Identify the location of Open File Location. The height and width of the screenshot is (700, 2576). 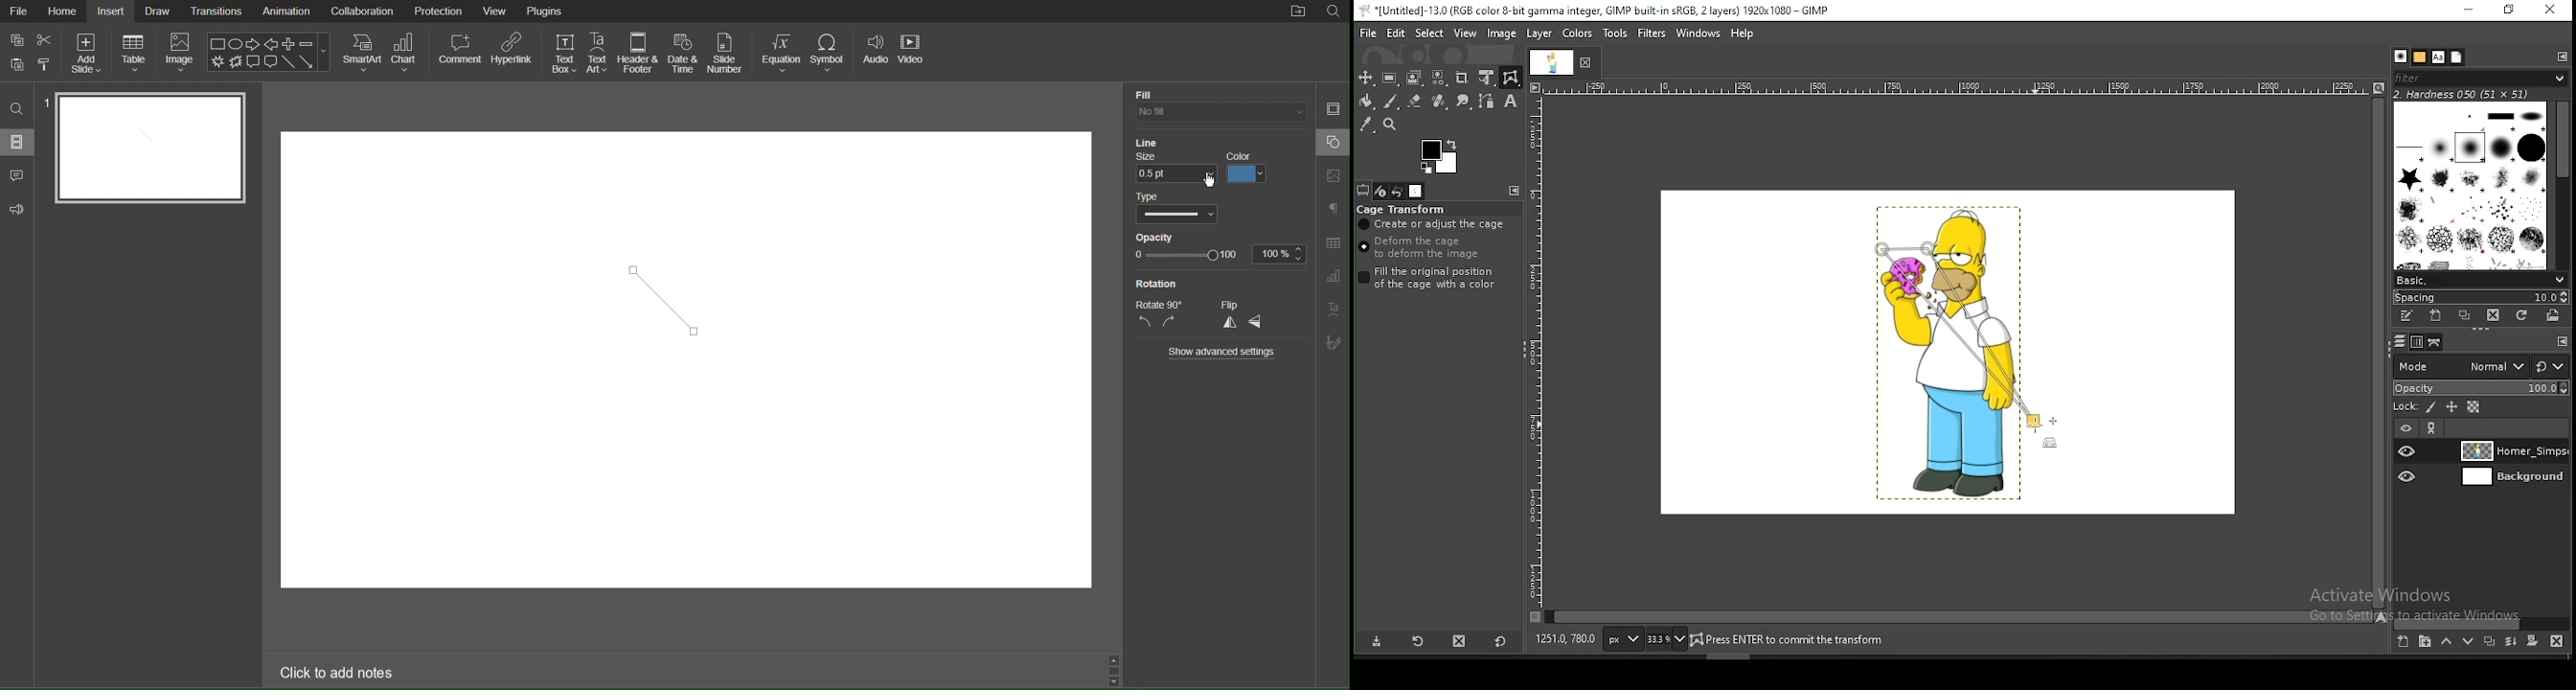
(1299, 12).